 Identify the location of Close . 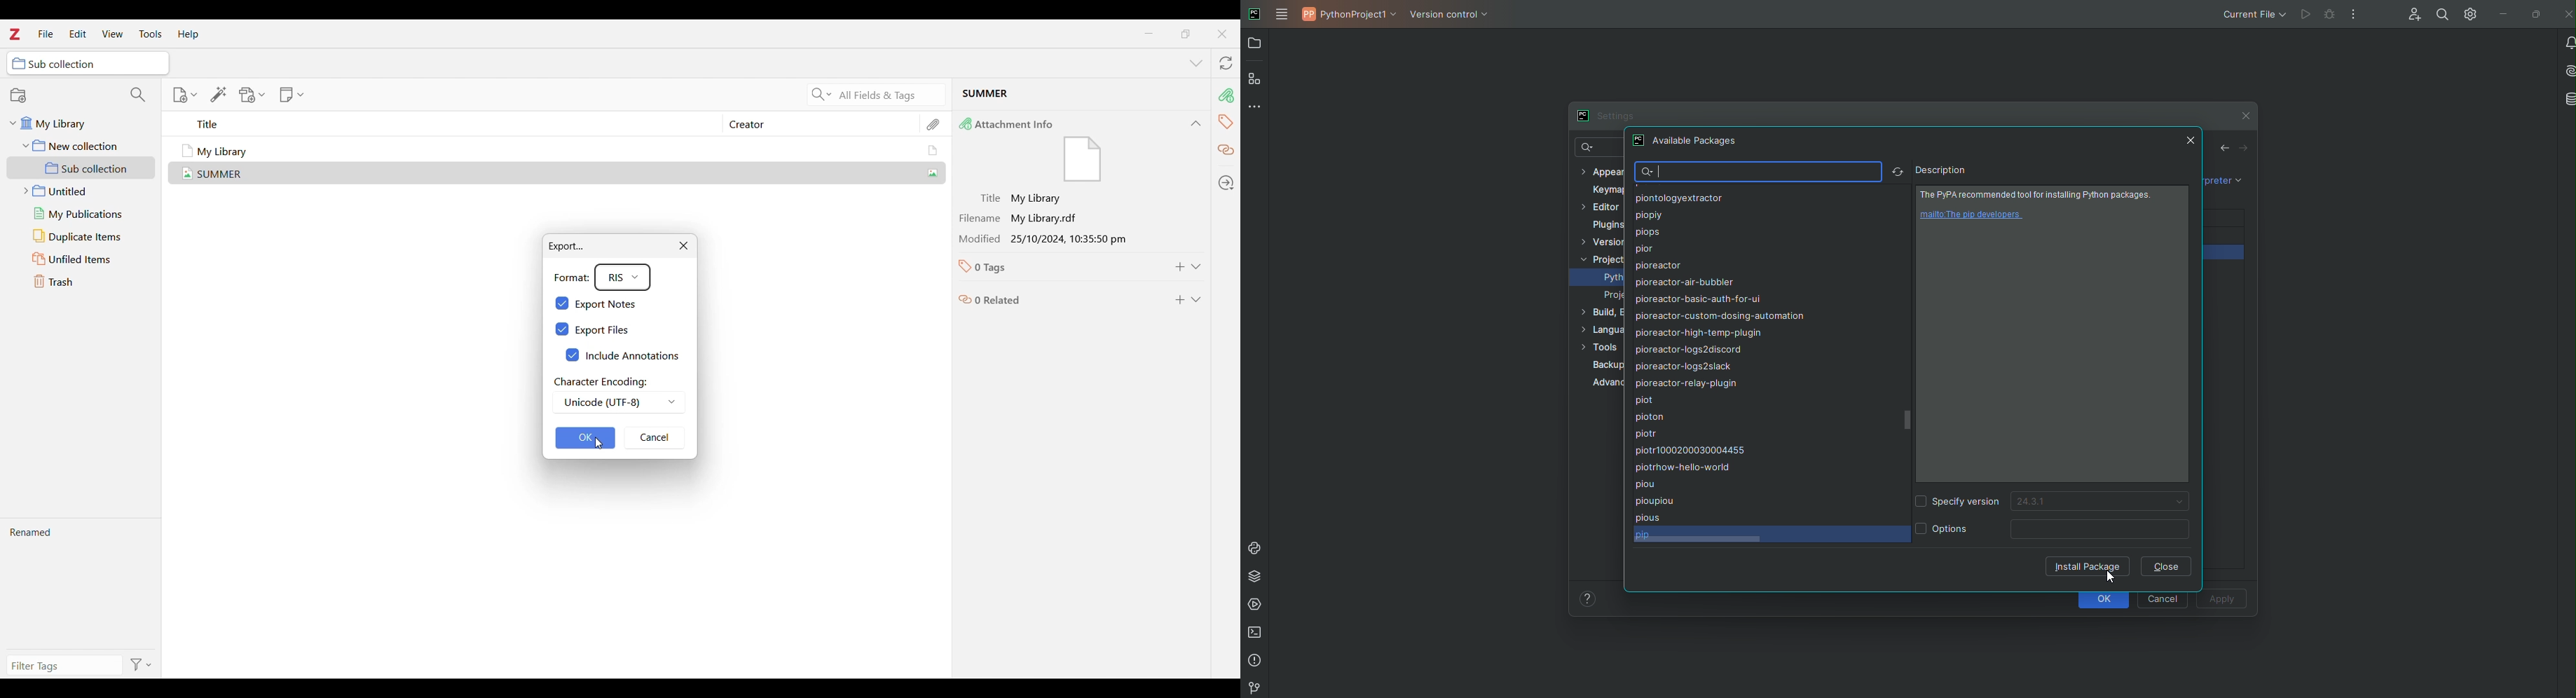
(1223, 34).